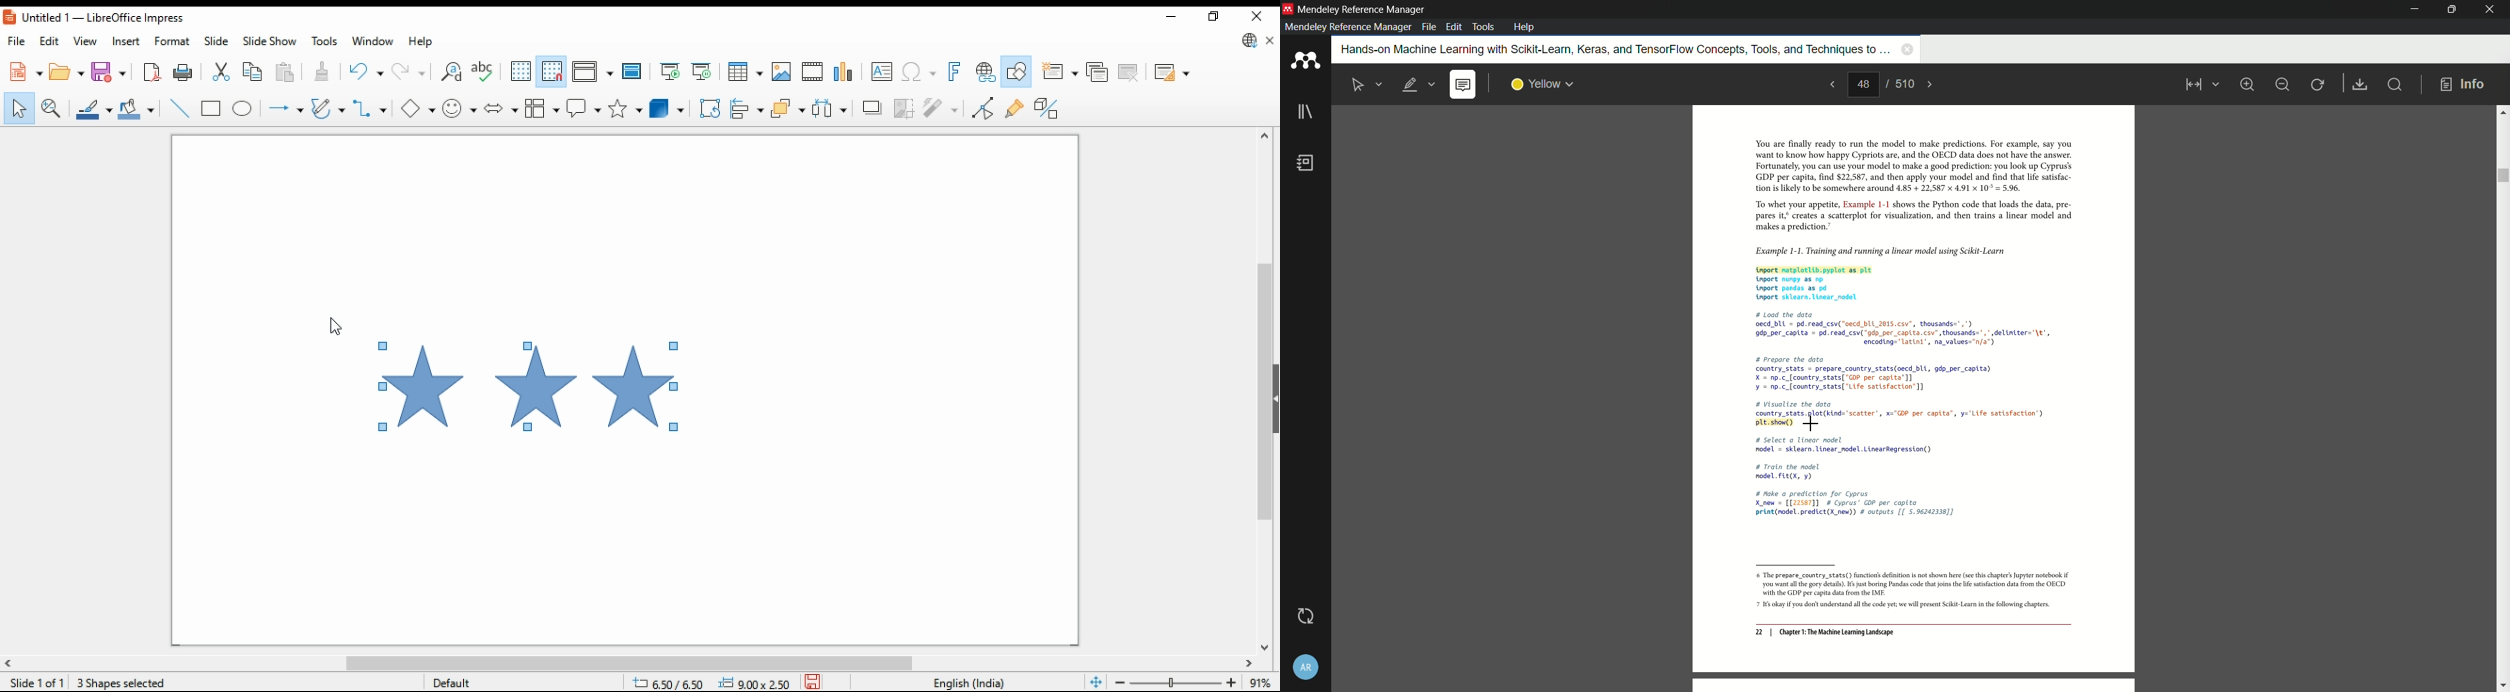 The height and width of the screenshot is (700, 2520). What do you see at coordinates (287, 72) in the screenshot?
I see `paste` at bounding box center [287, 72].